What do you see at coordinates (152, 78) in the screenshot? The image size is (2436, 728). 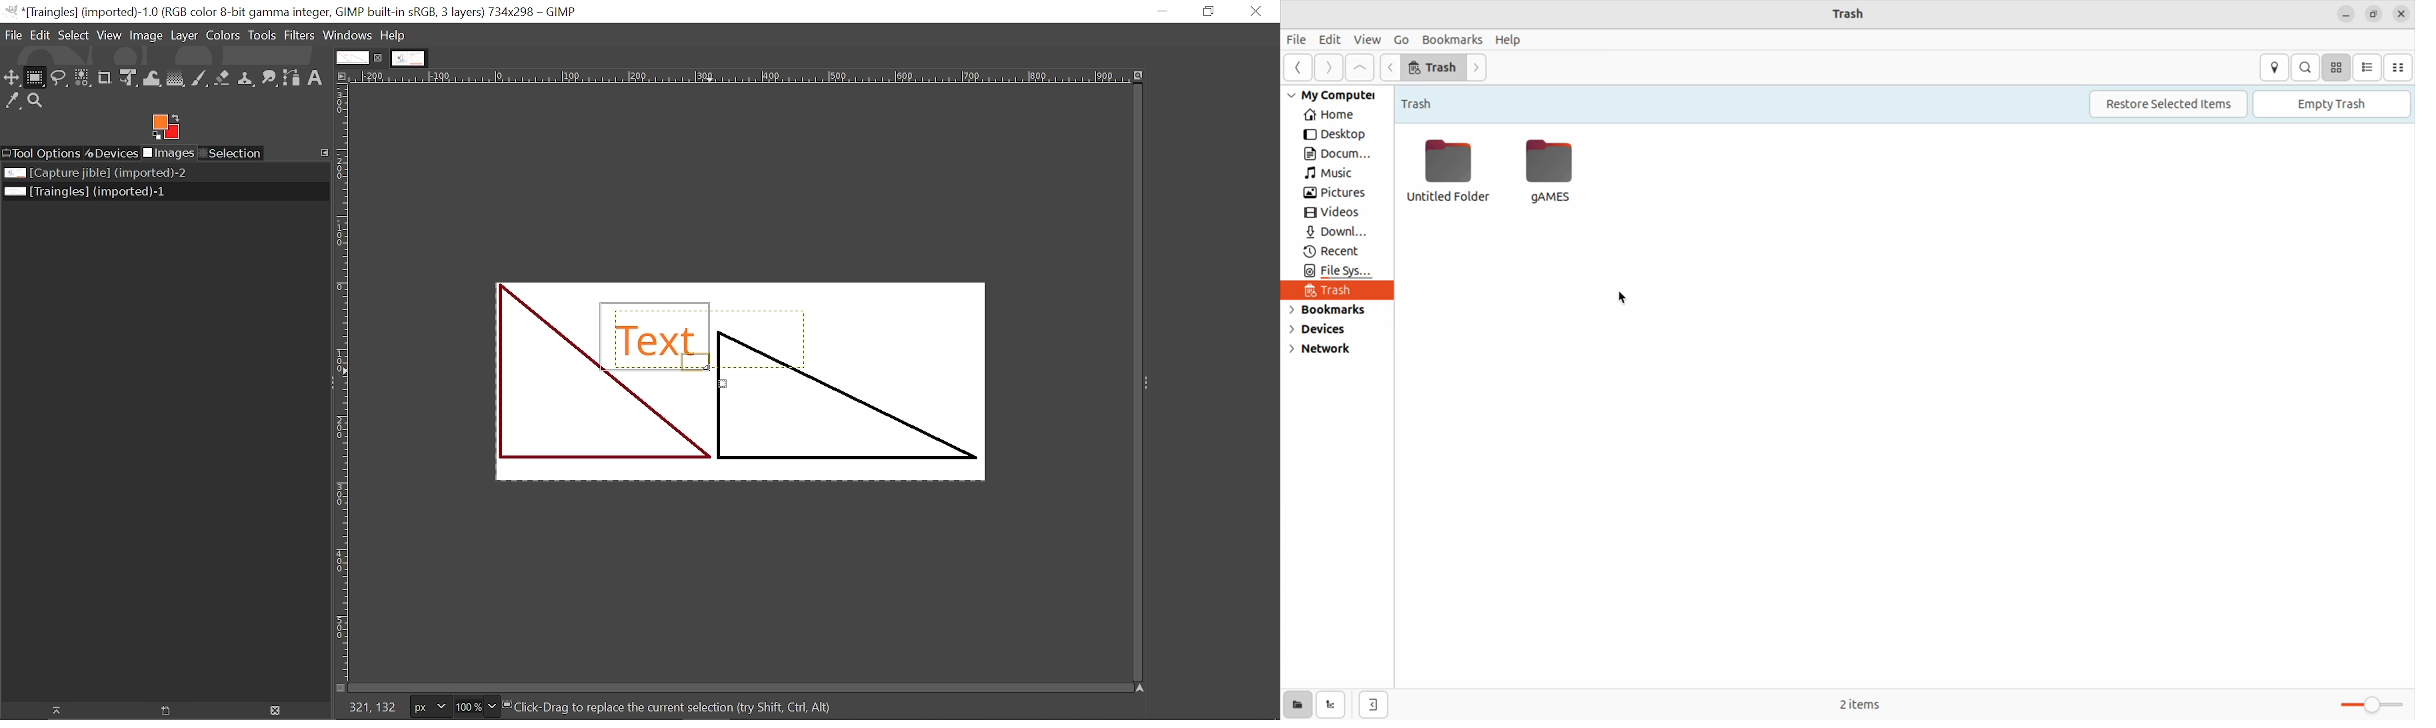 I see `Wrap text tool` at bounding box center [152, 78].